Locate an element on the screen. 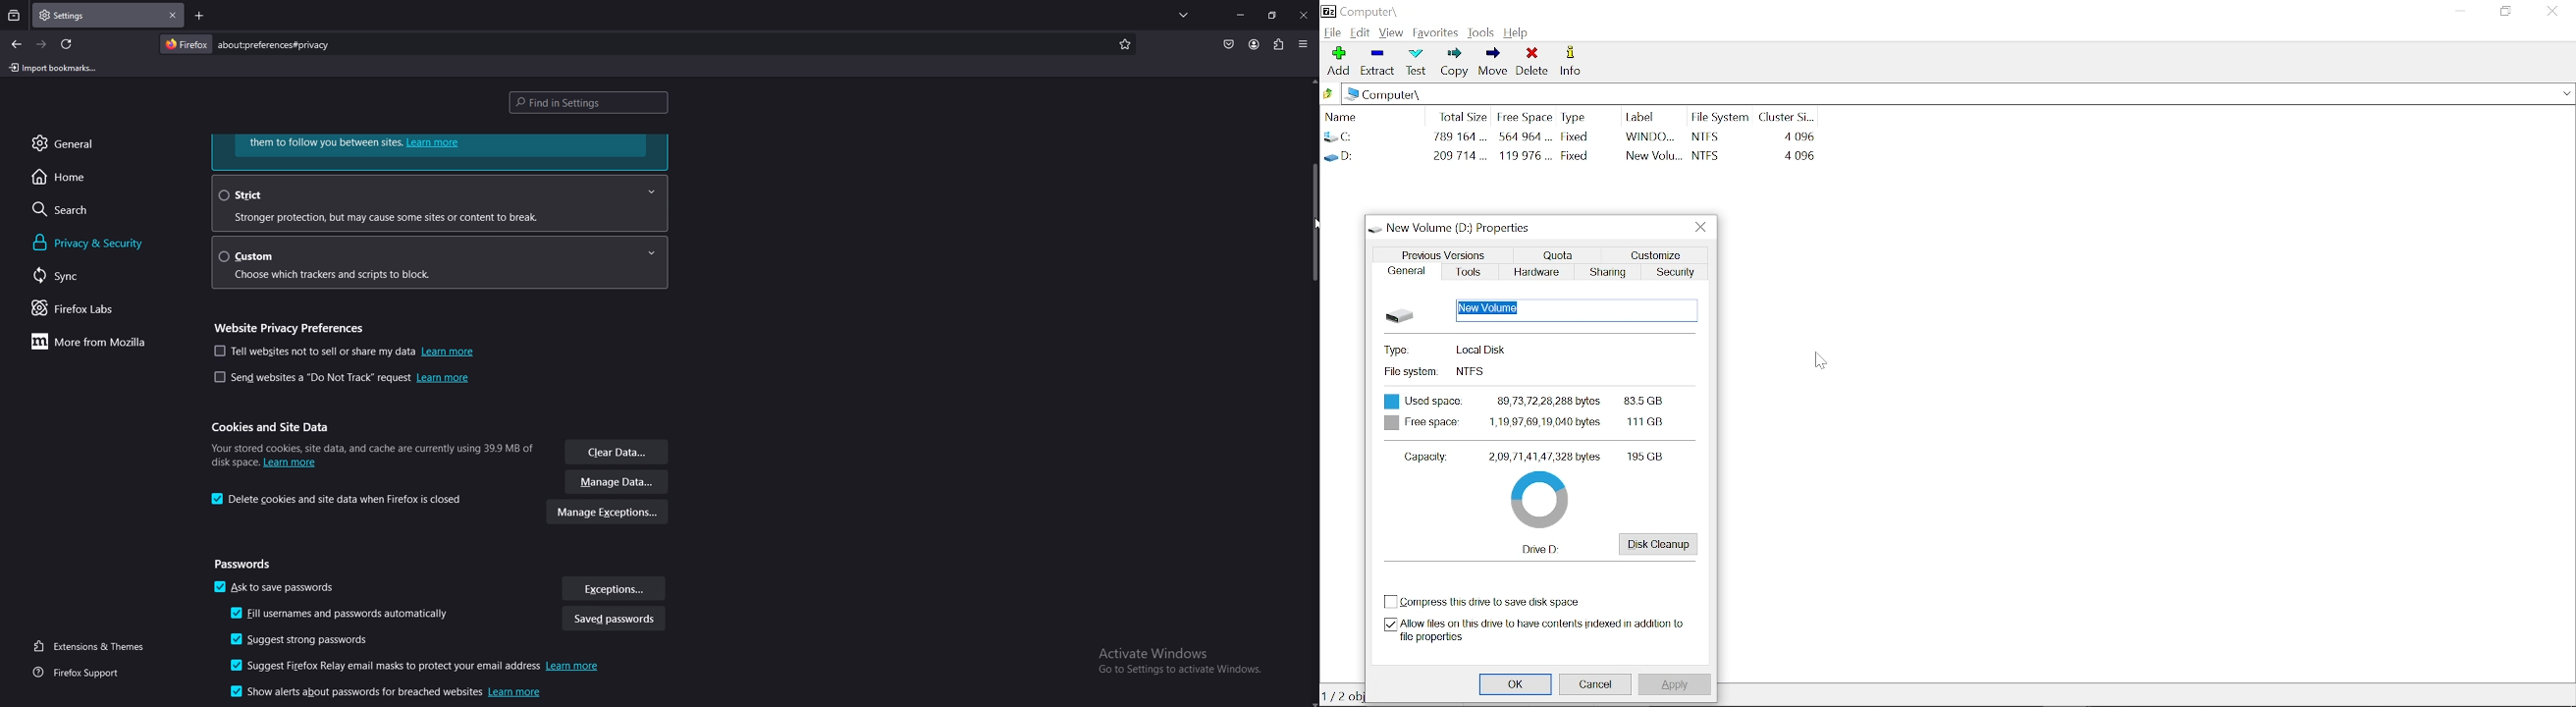 This screenshot has width=2576, height=728. custom is located at coordinates (446, 261).